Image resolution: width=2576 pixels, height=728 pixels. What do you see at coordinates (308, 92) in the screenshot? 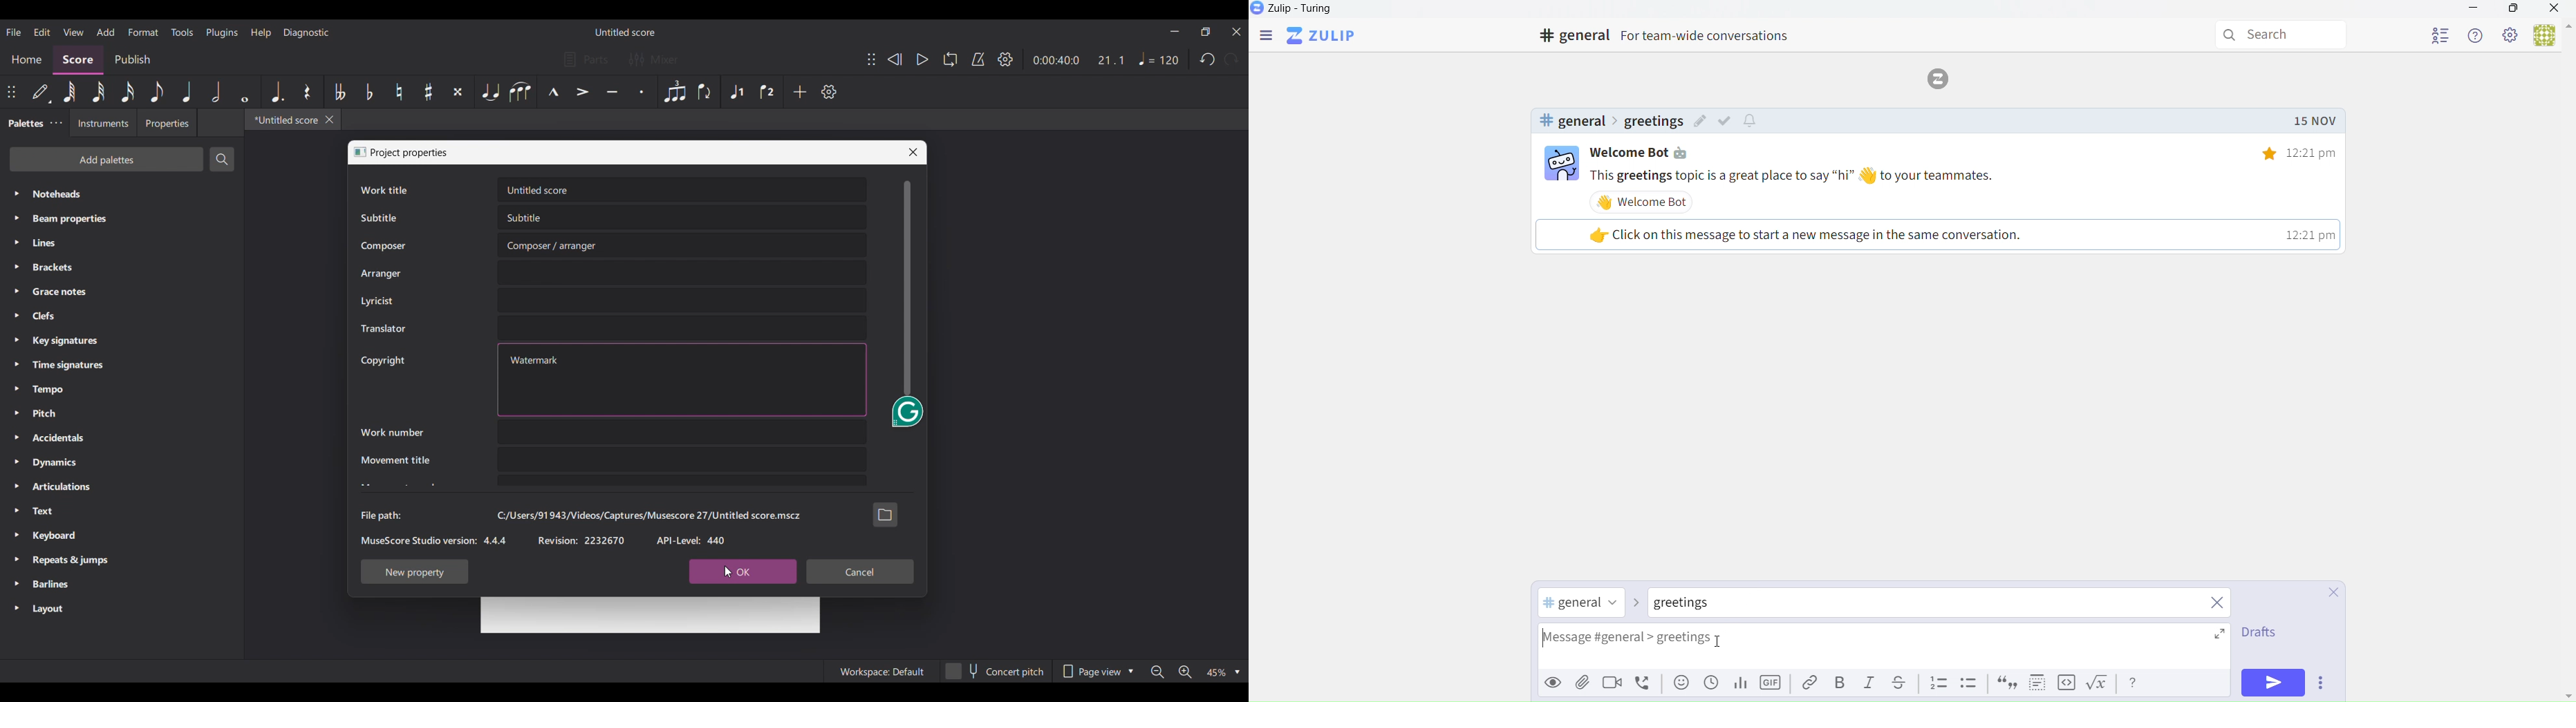
I see `Rest` at bounding box center [308, 92].